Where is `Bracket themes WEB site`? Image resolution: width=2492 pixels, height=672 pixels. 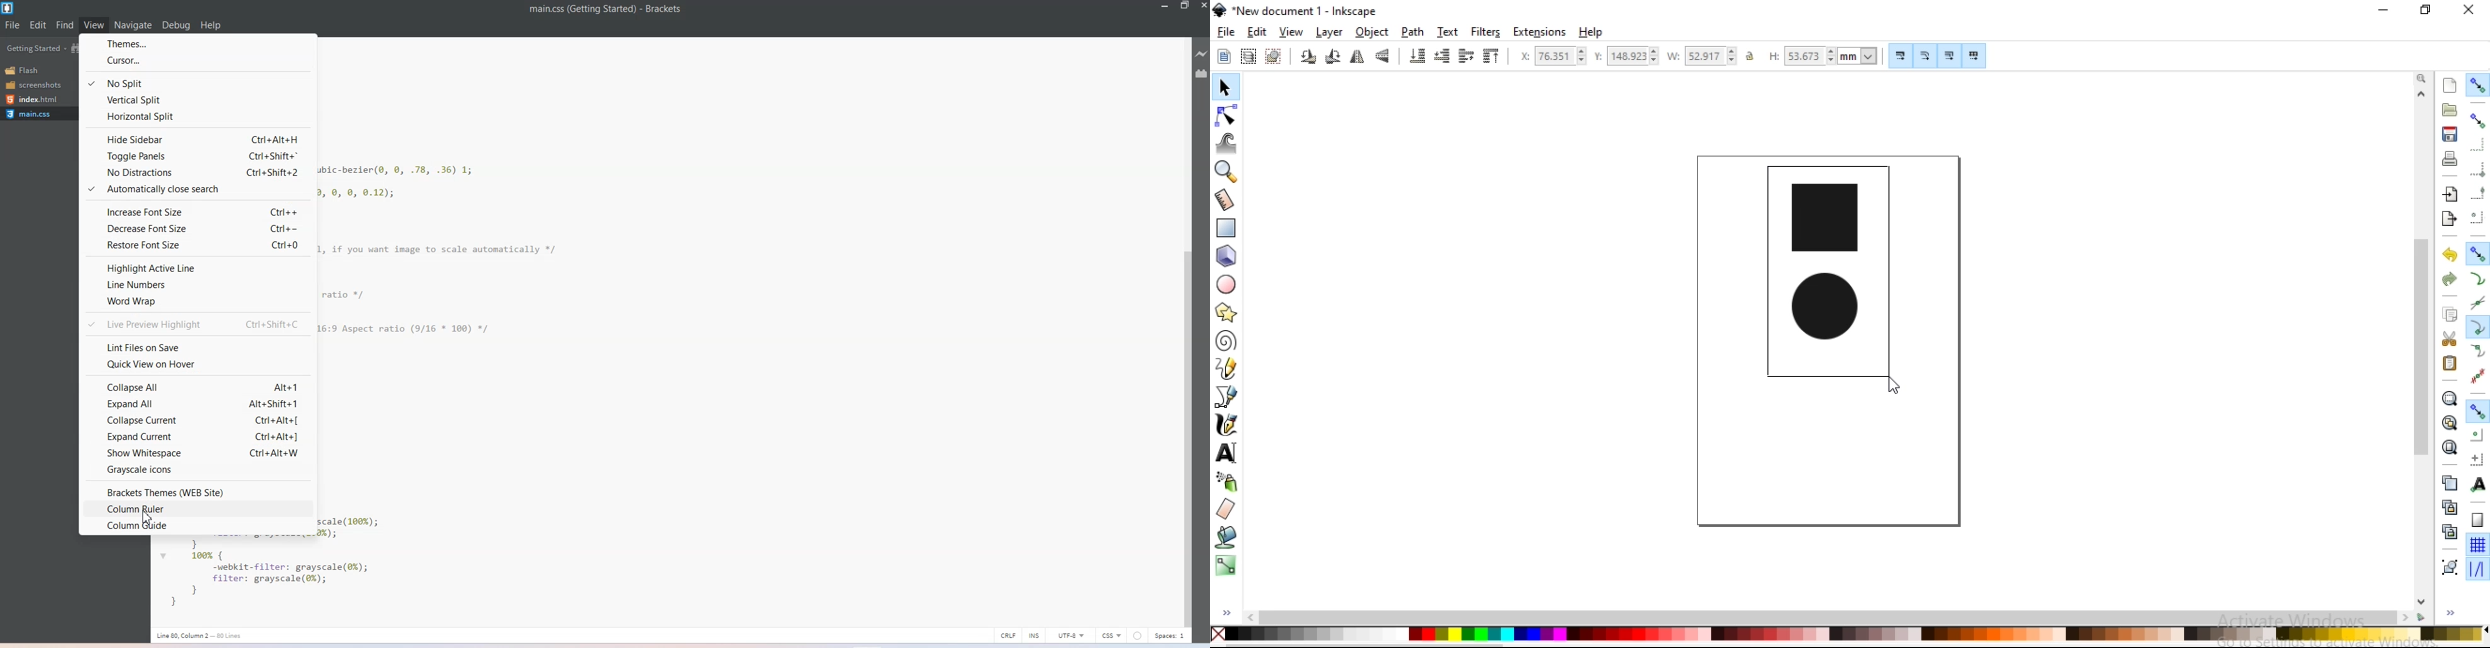
Bracket themes WEB site is located at coordinates (197, 492).